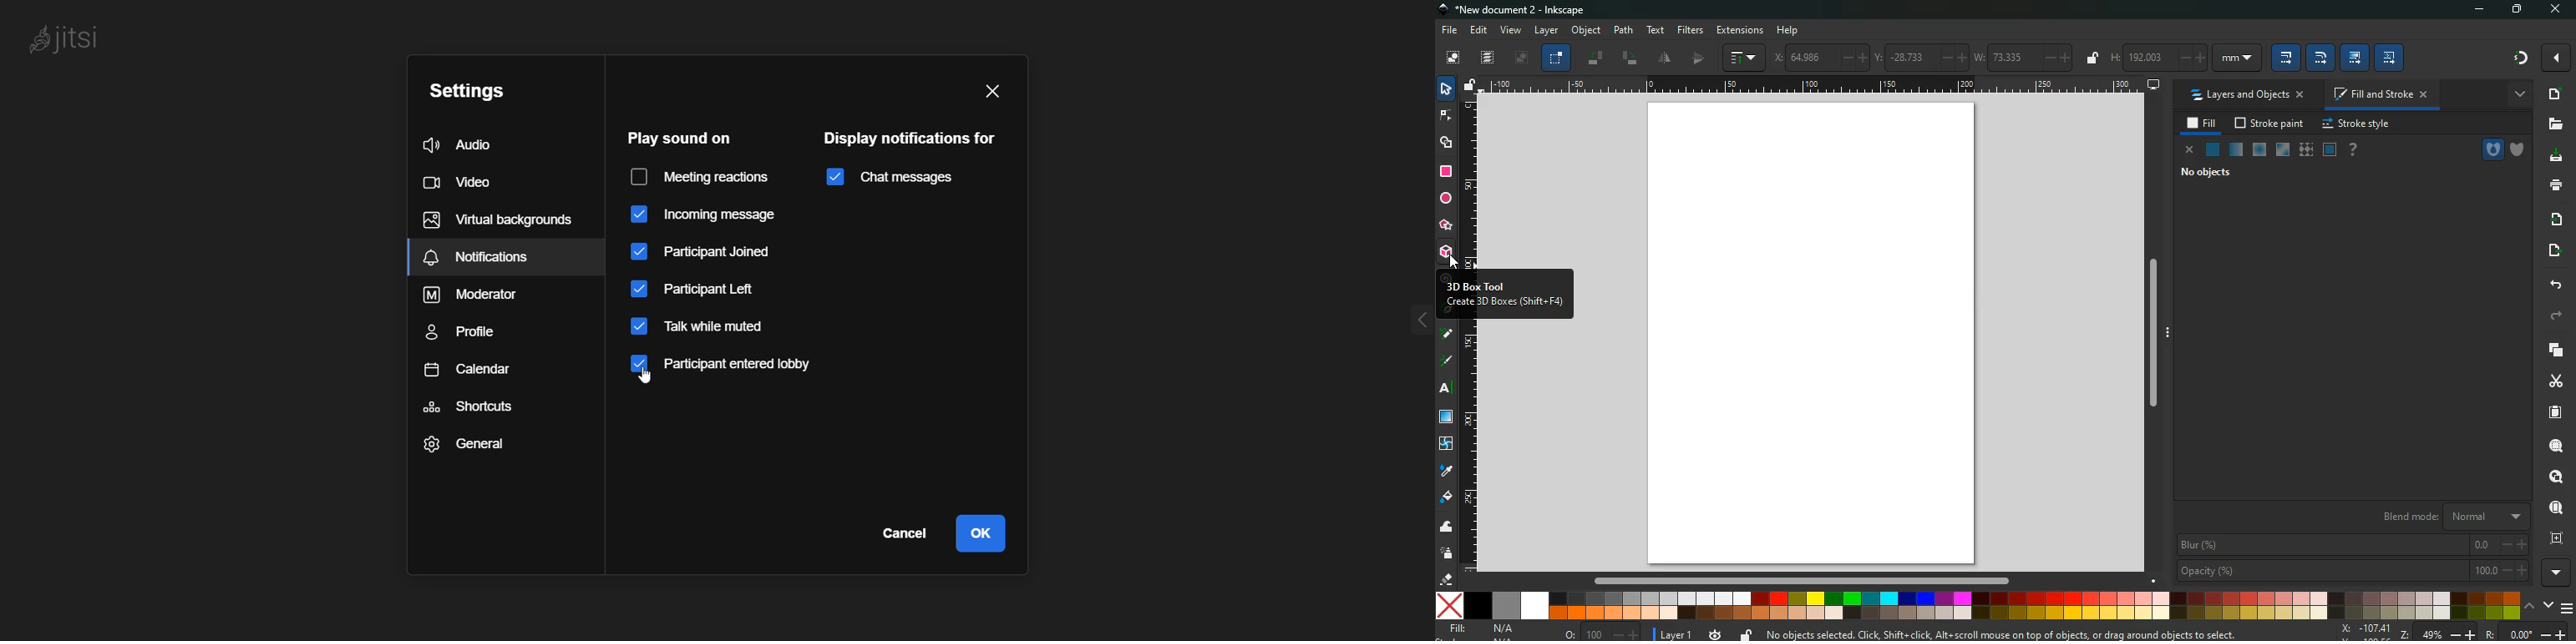 The width and height of the screenshot is (2576, 644). What do you see at coordinates (1979, 605) in the screenshot?
I see `color` at bounding box center [1979, 605].